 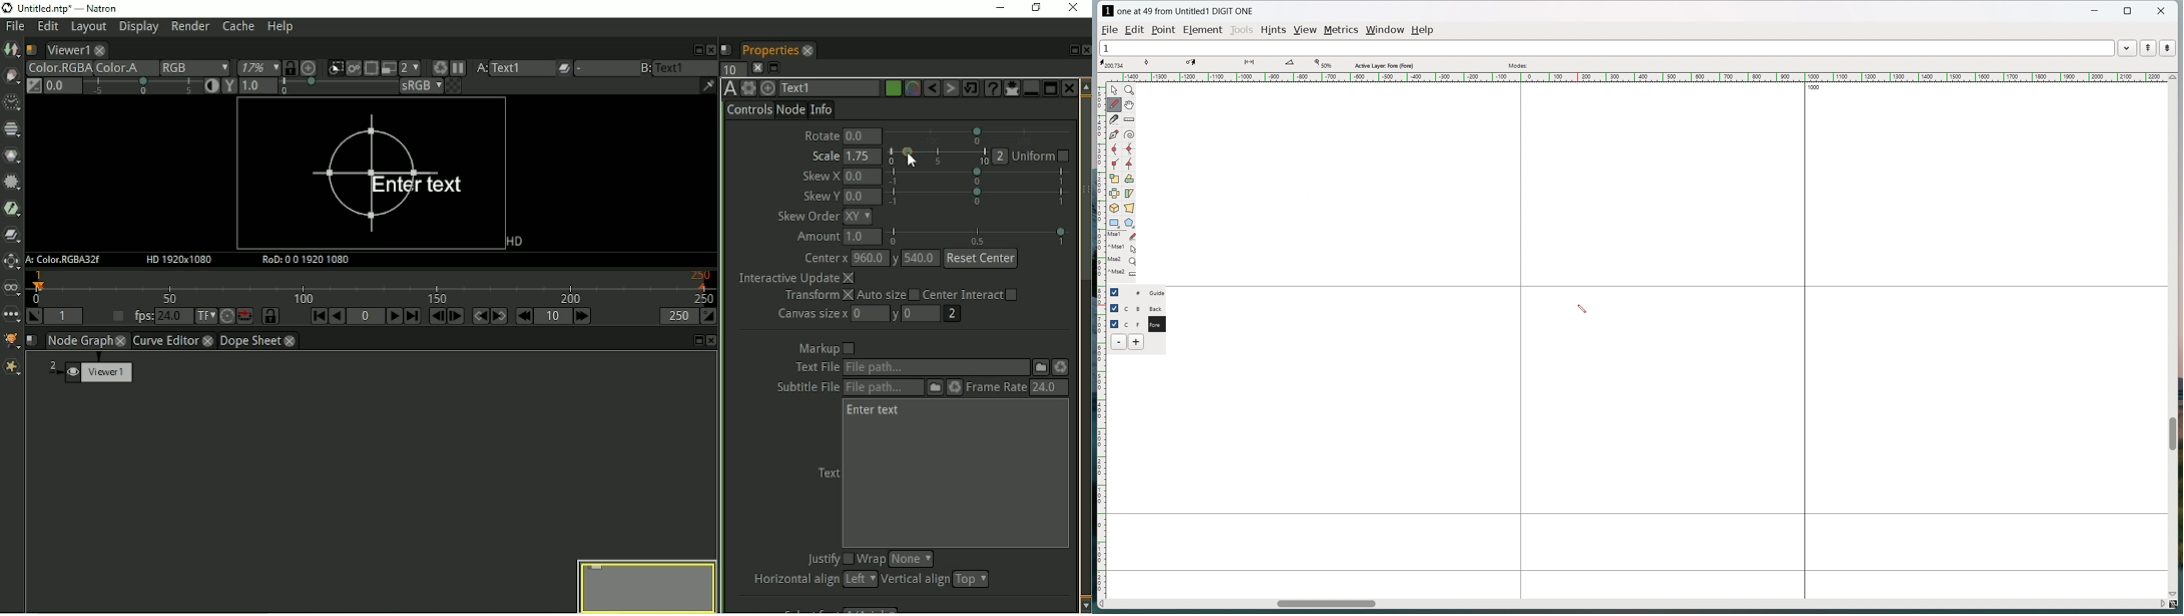 What do you see at coordinates (1306, 30) in the screenshot?
I see `view` at bounding box center [1306, 30].